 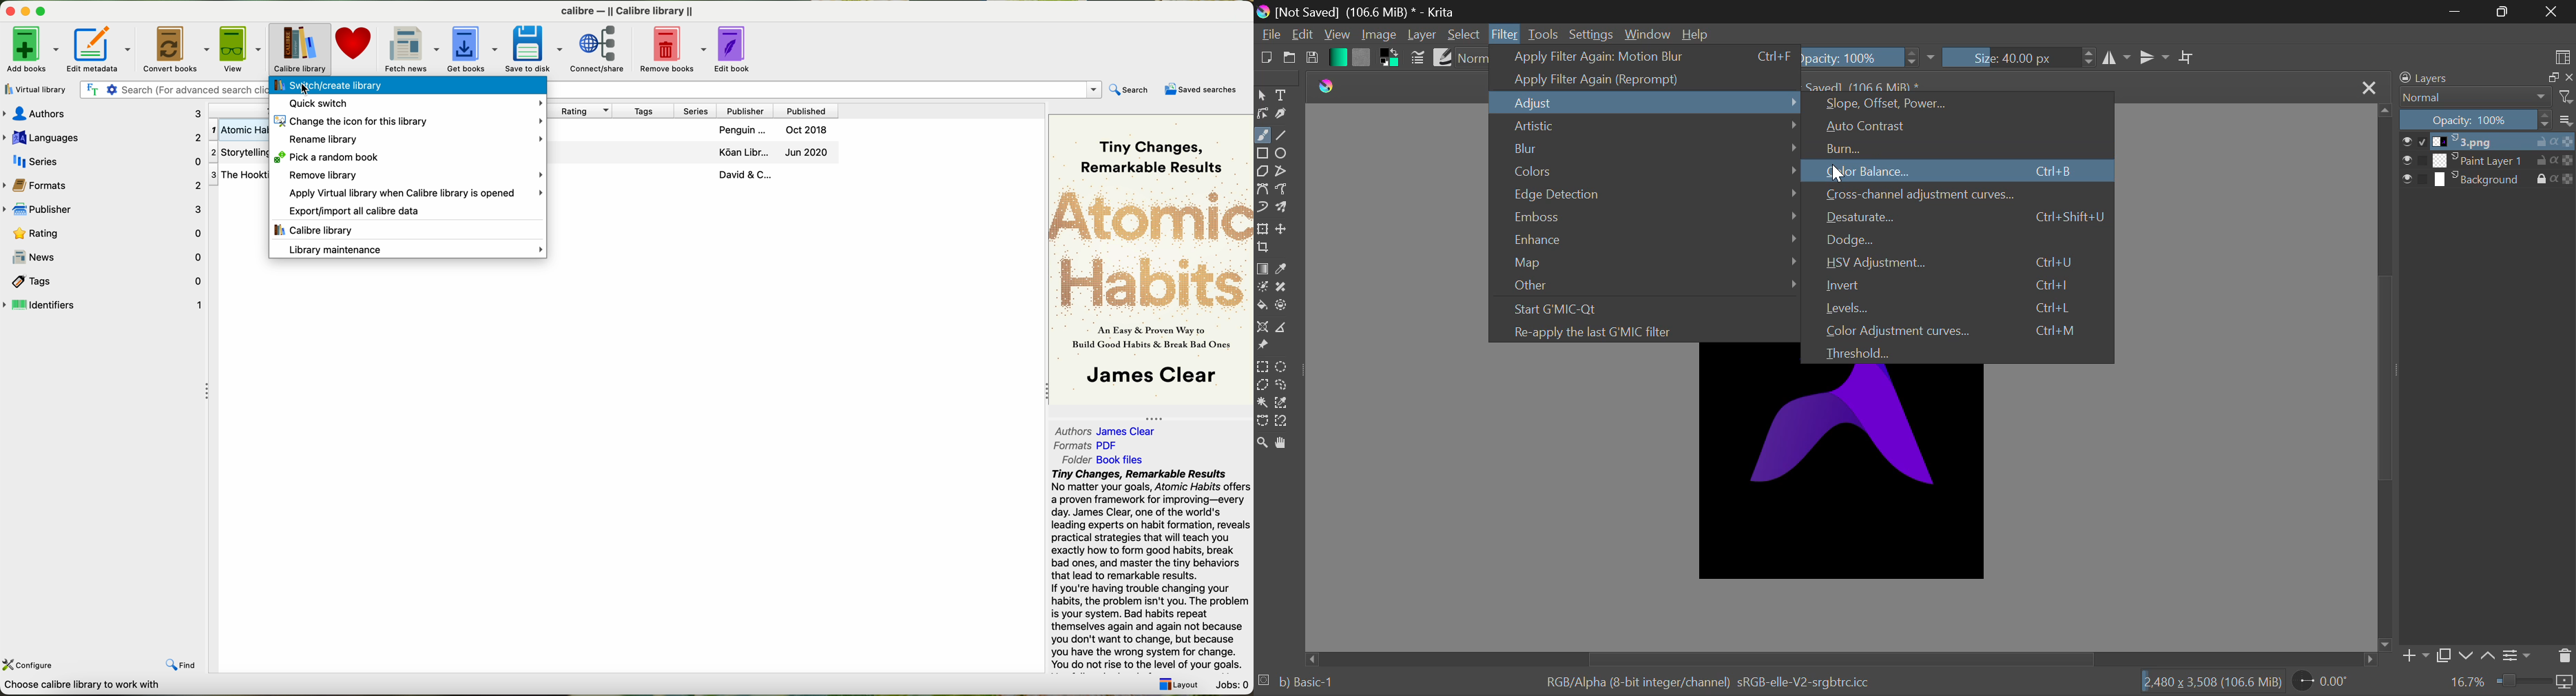 I want to click on [Not Saved] (106.6 MiB) * - Krita, so click(x=1372, y=10).